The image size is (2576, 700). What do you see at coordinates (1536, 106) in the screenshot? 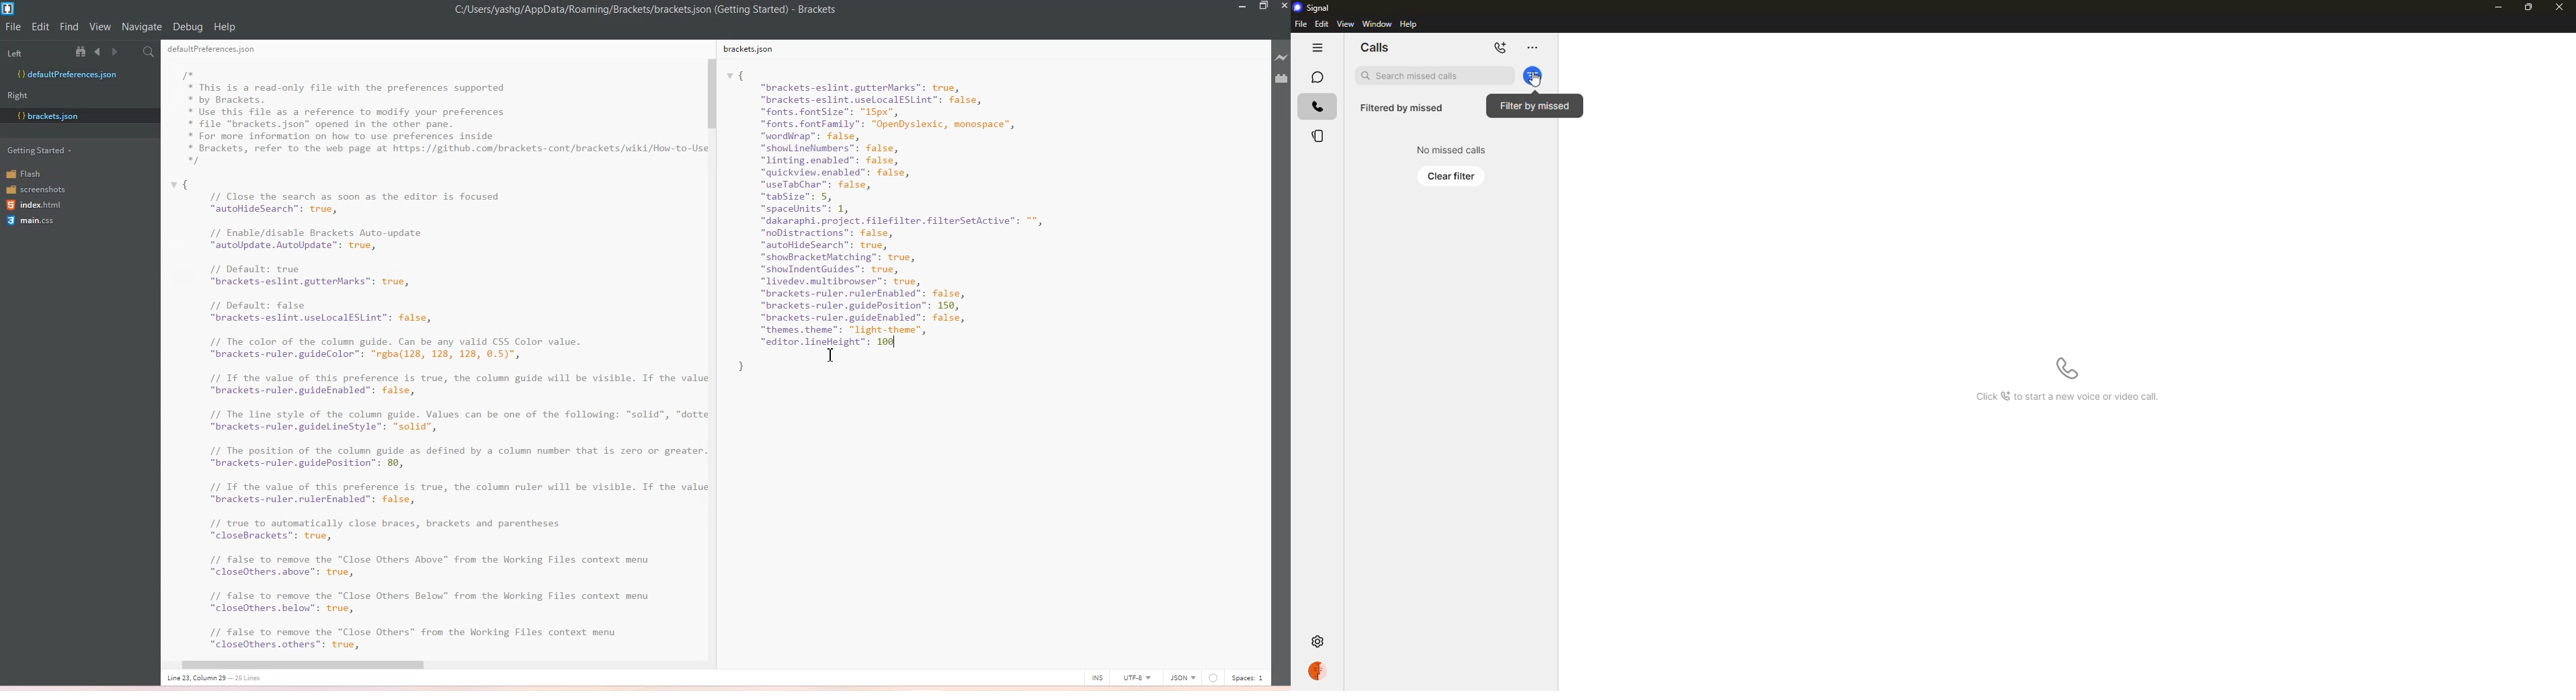
I see `filter by missed` at bounding box center [1536, 106].